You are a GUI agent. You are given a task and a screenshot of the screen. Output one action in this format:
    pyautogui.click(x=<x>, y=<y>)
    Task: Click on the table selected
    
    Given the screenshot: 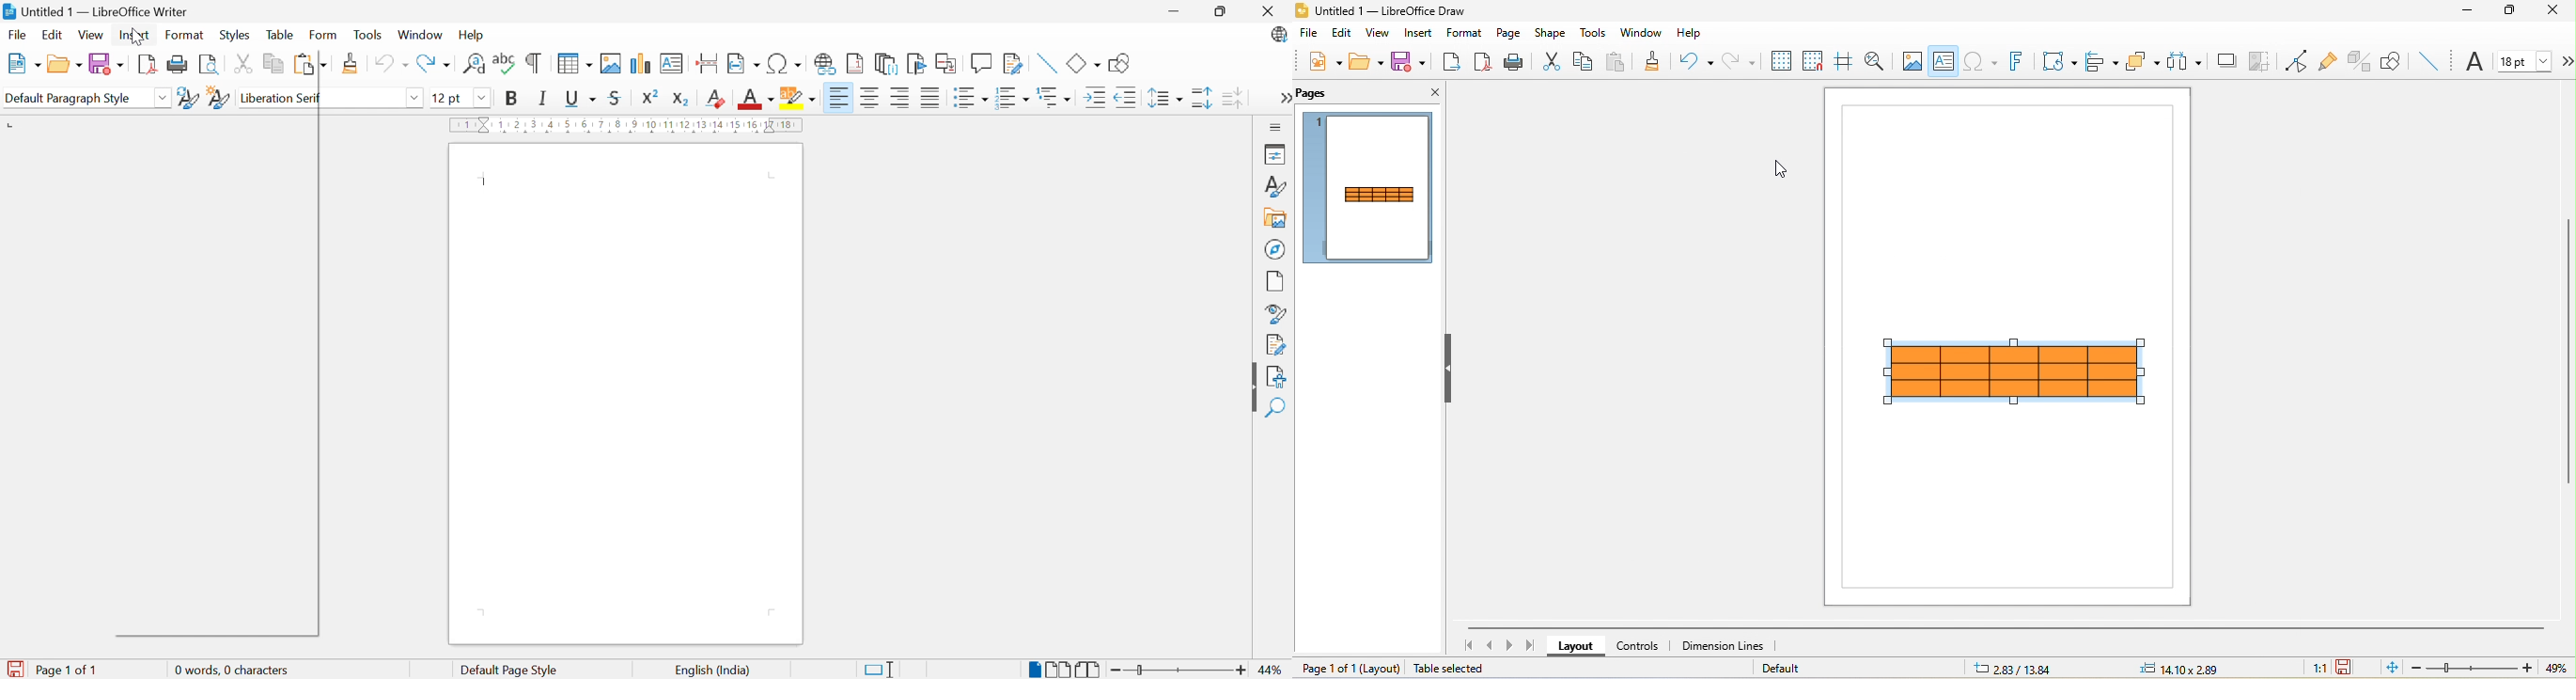 What is the action you would take?
    pyautogui.click(x=1452, y=670)
    